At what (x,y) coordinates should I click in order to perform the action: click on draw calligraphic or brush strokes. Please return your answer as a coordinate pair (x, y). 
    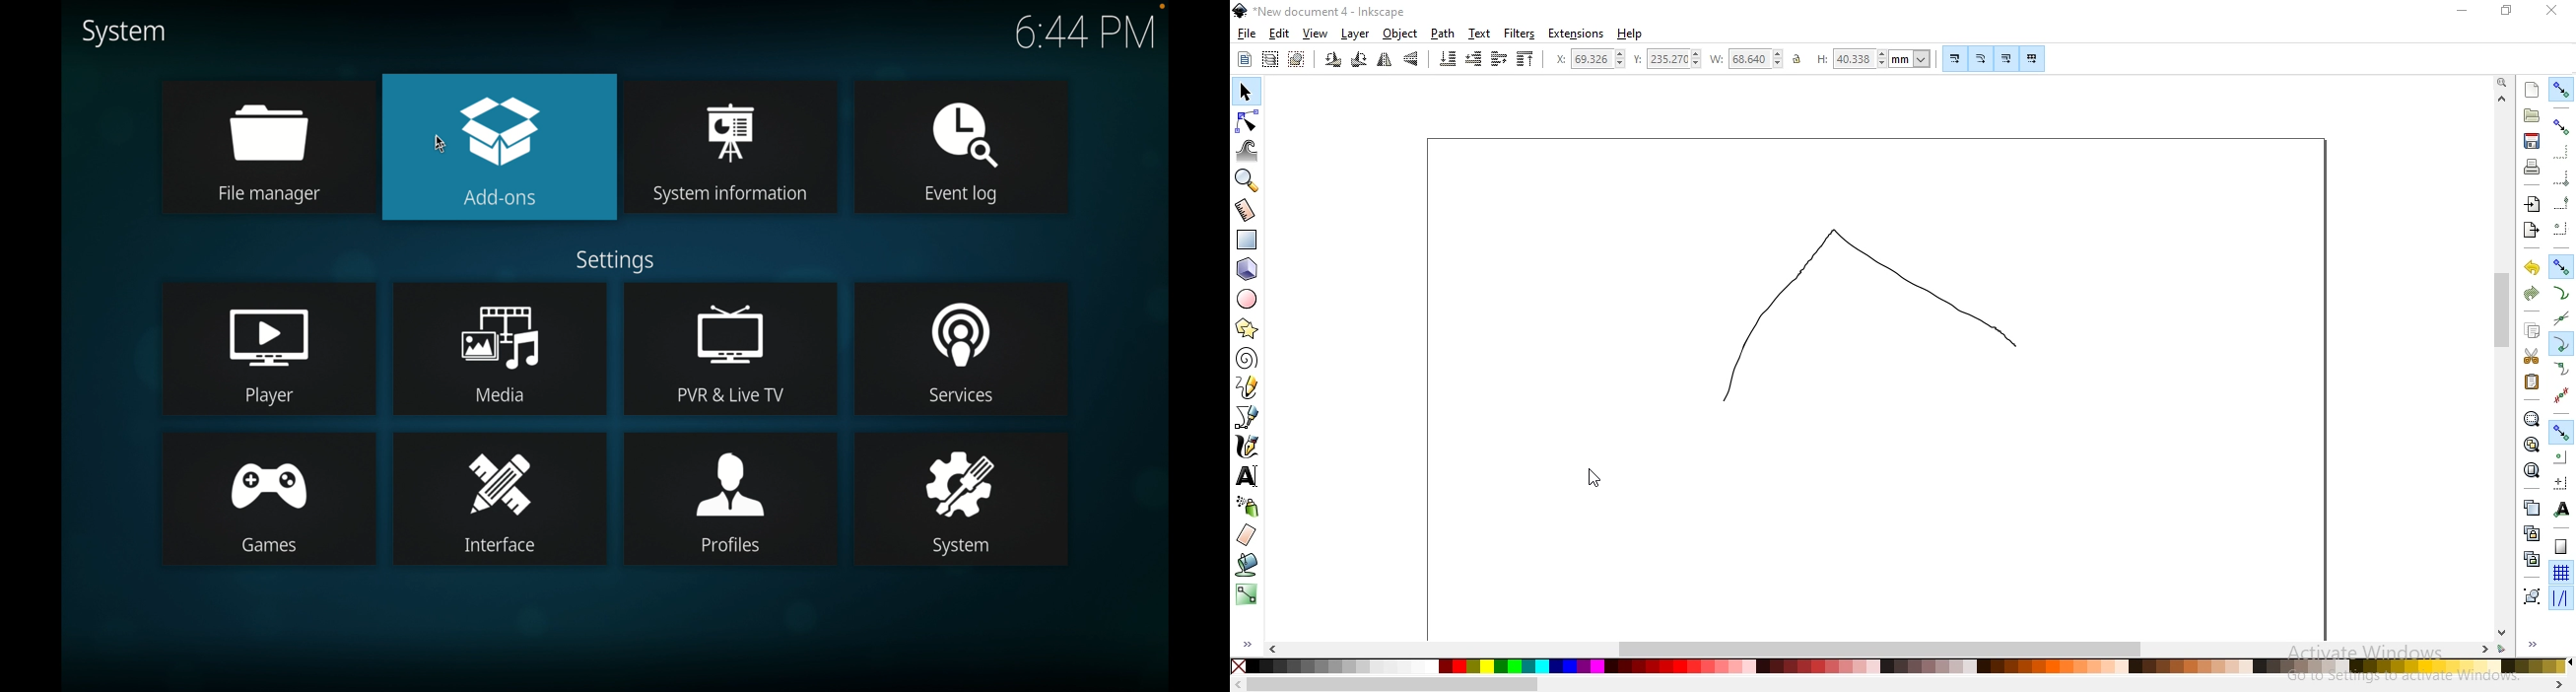
    Looking at the image, I should click on (1249, 447).